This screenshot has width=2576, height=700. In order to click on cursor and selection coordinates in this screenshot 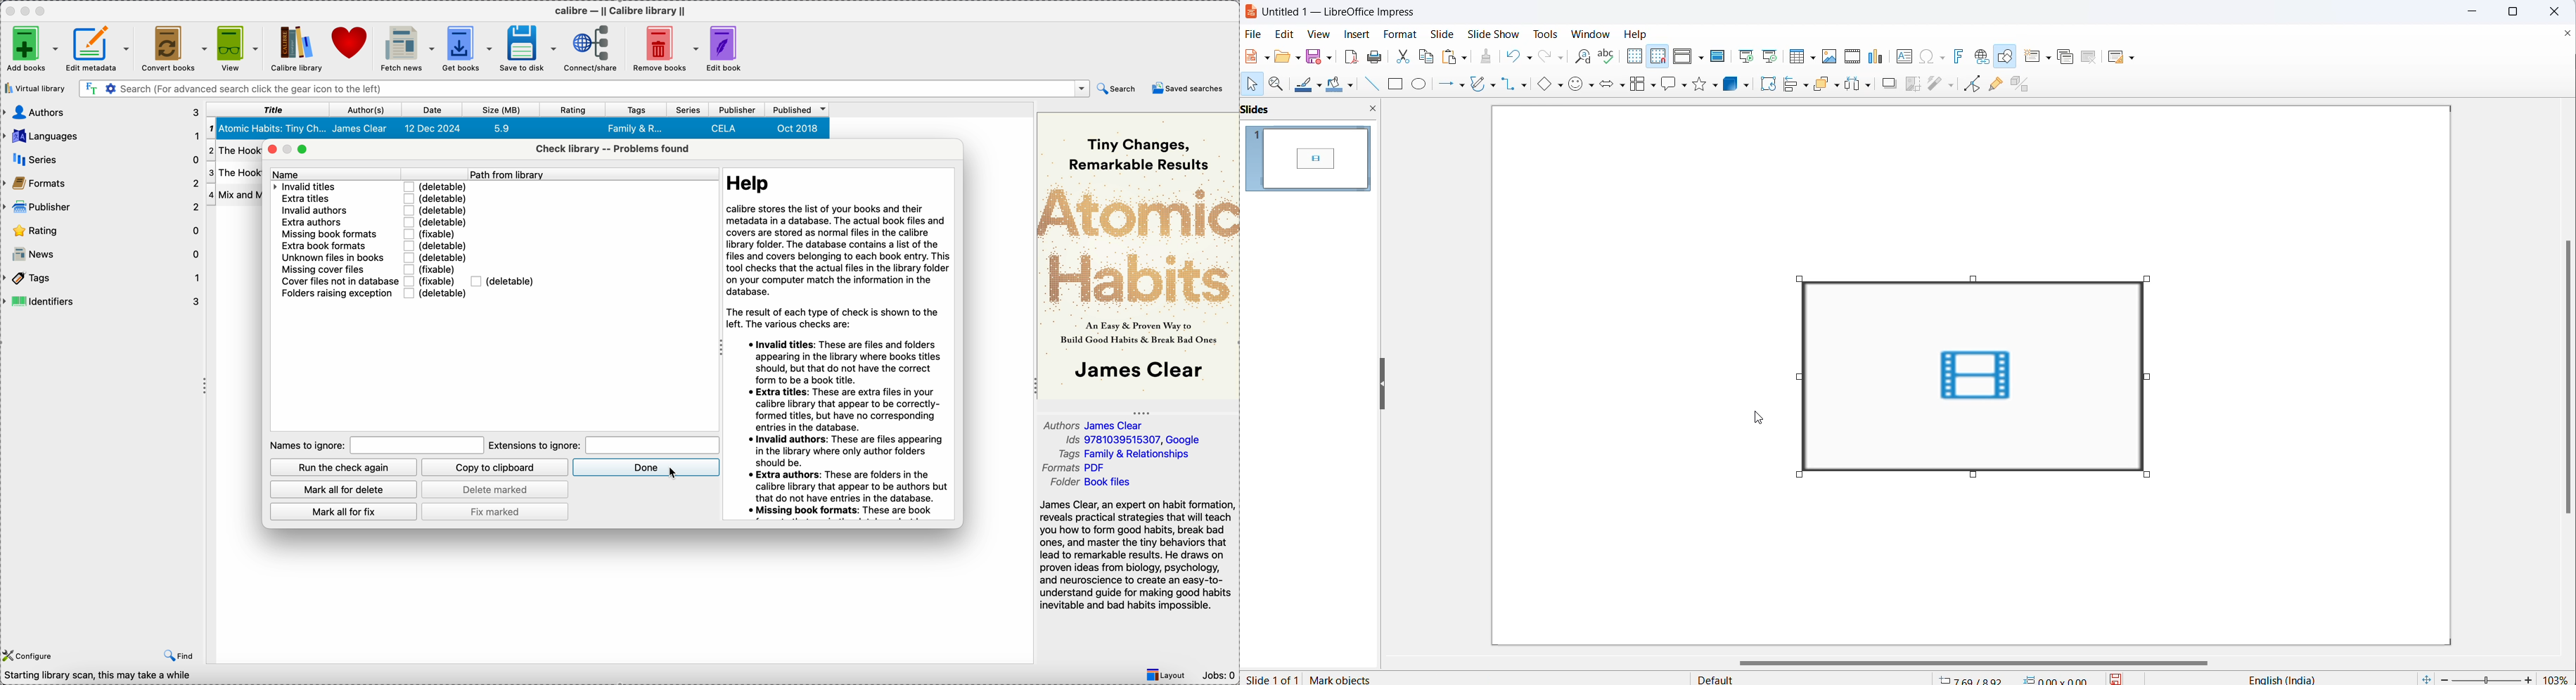, I will do `click(2016, 677)`.